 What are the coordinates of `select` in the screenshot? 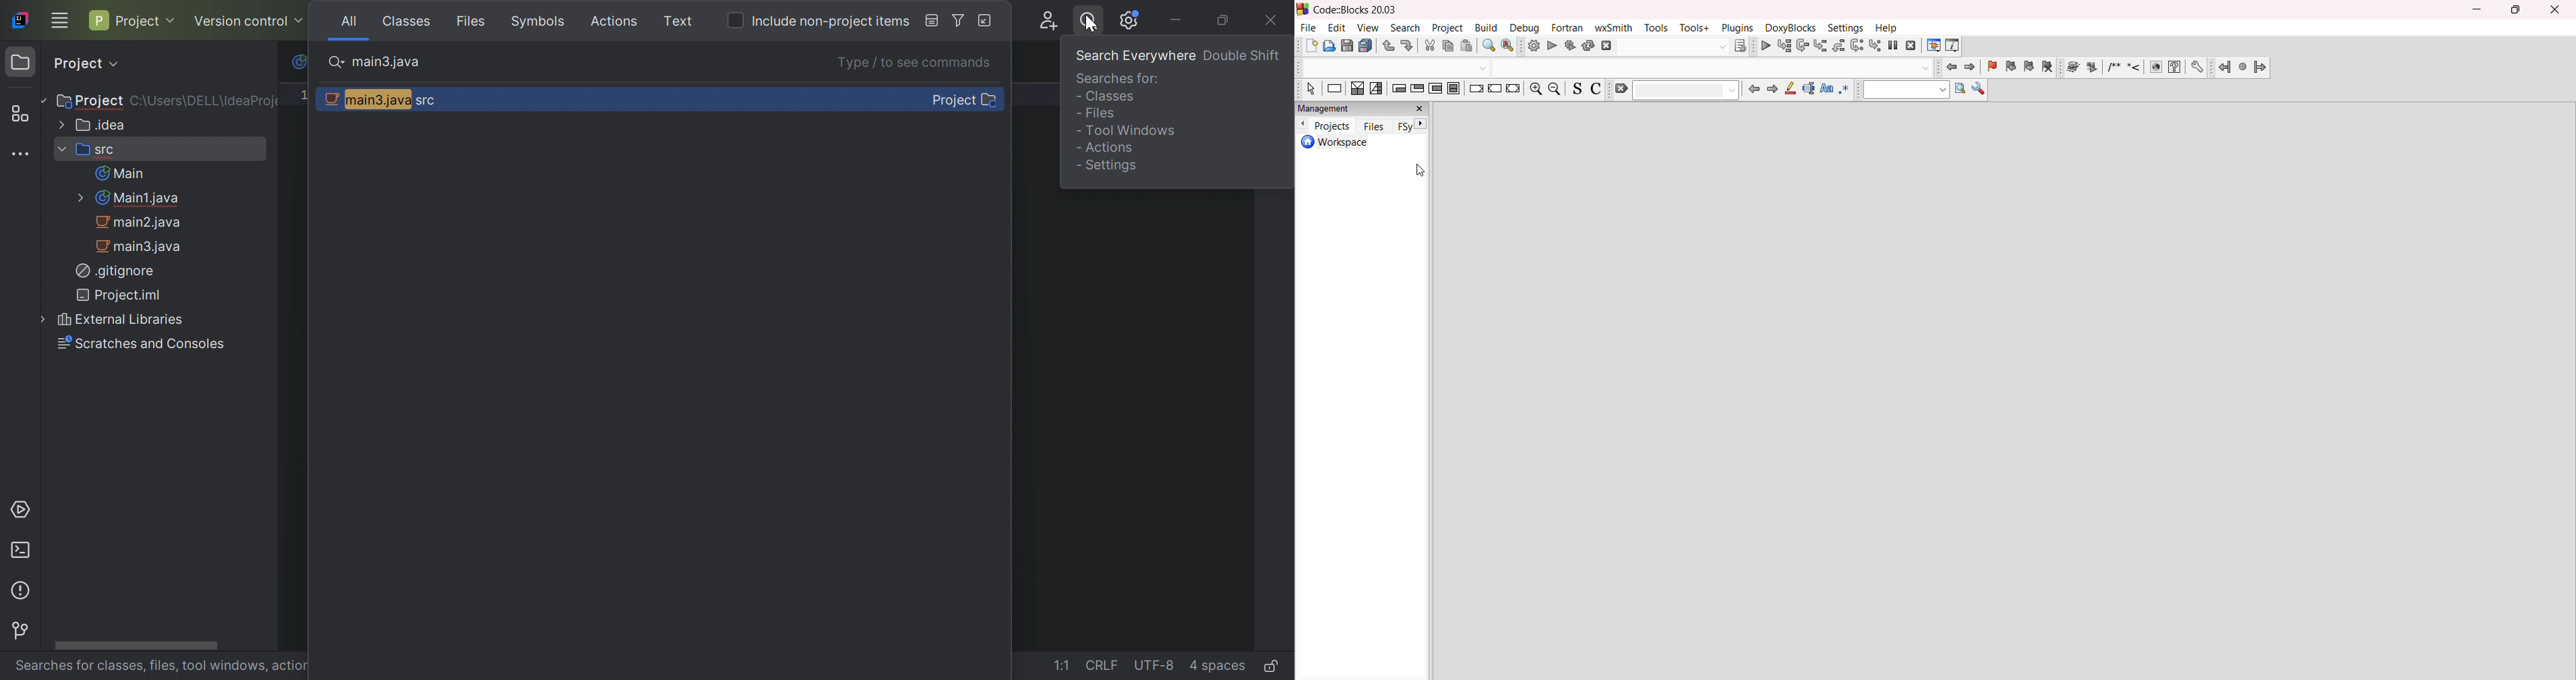 It's located at (1308, 90).